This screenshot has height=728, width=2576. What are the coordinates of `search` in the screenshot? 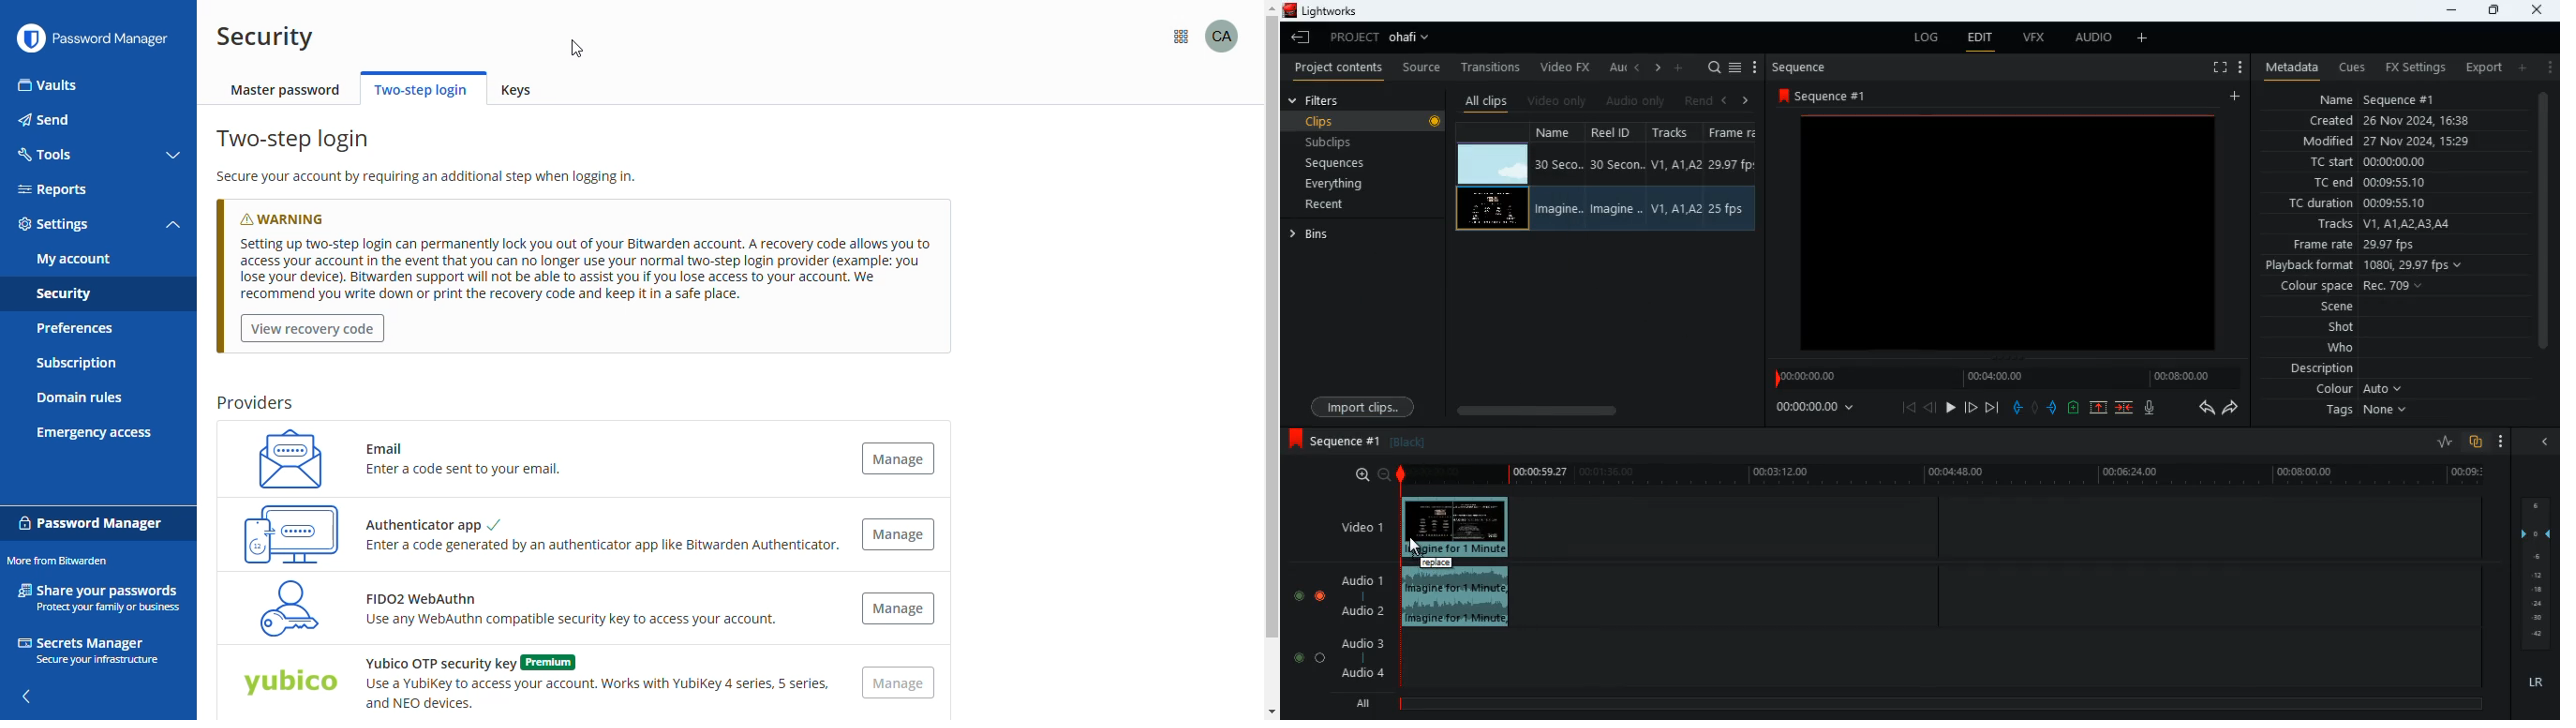 It's located at (1714, 68).